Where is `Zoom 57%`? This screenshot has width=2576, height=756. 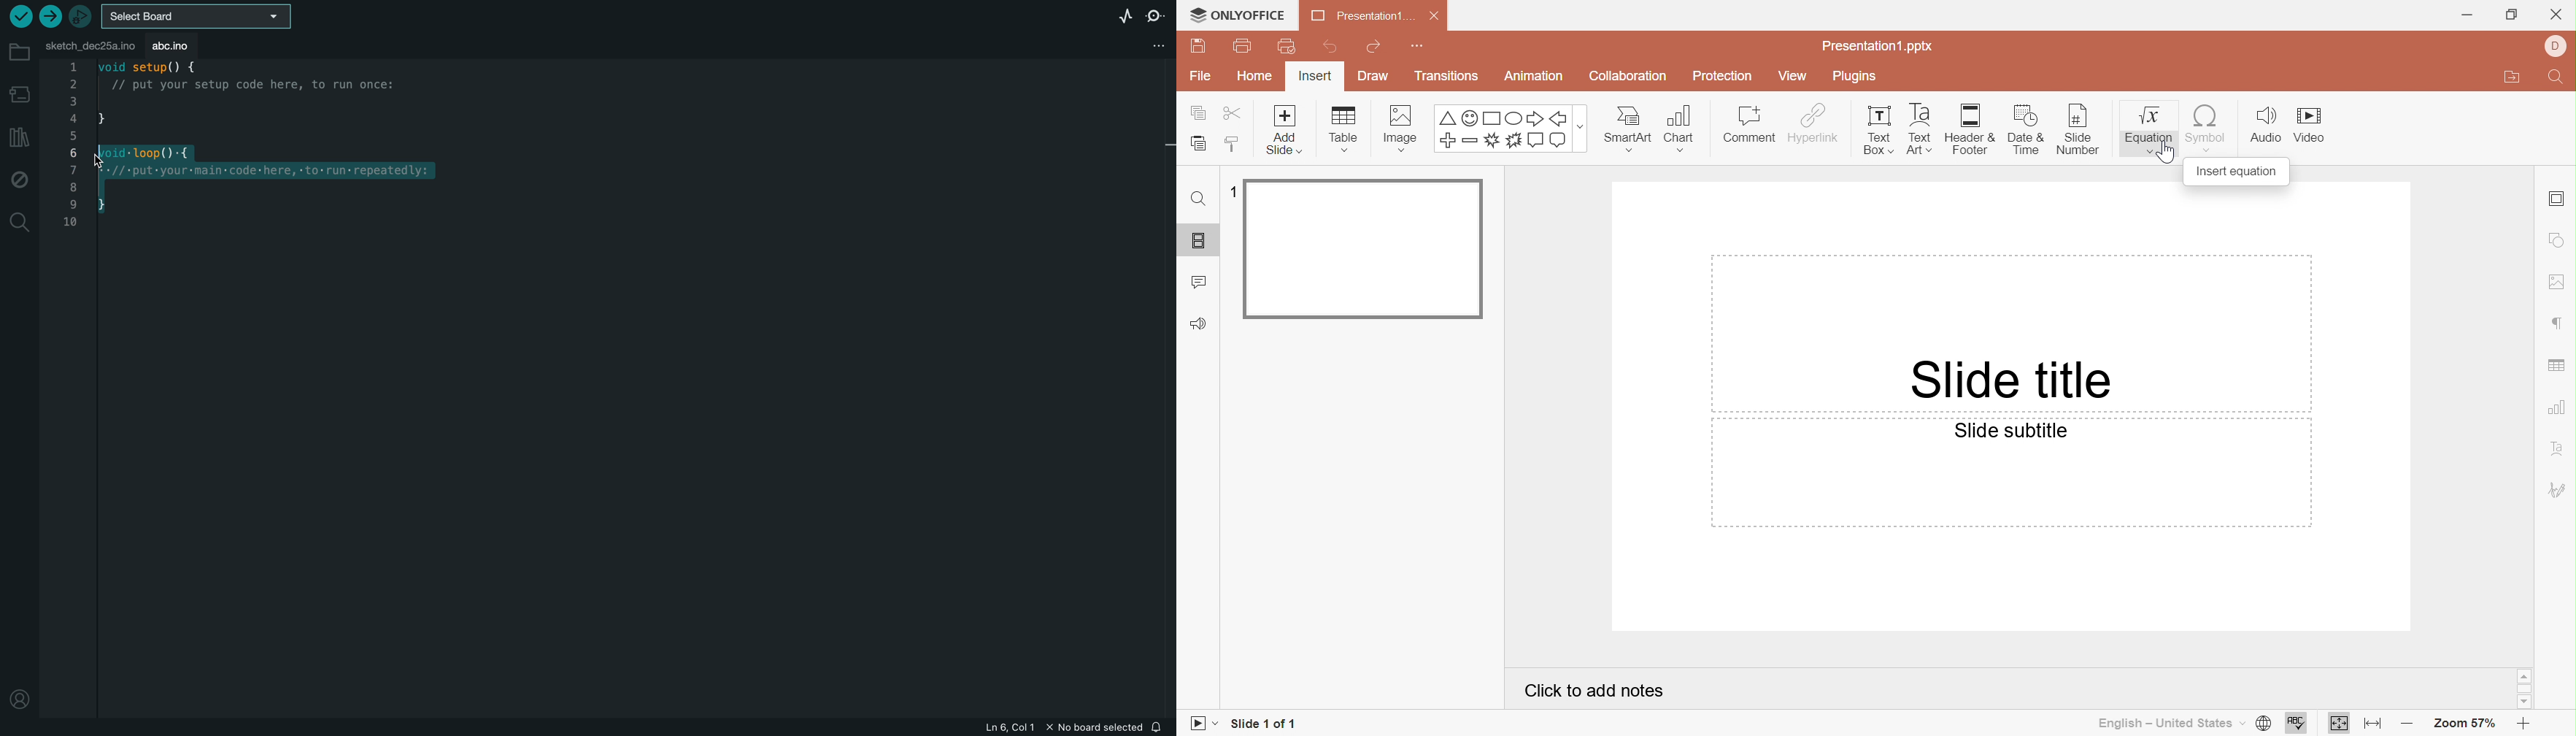 Zoom 57% is located at coordinates (2462, 722).